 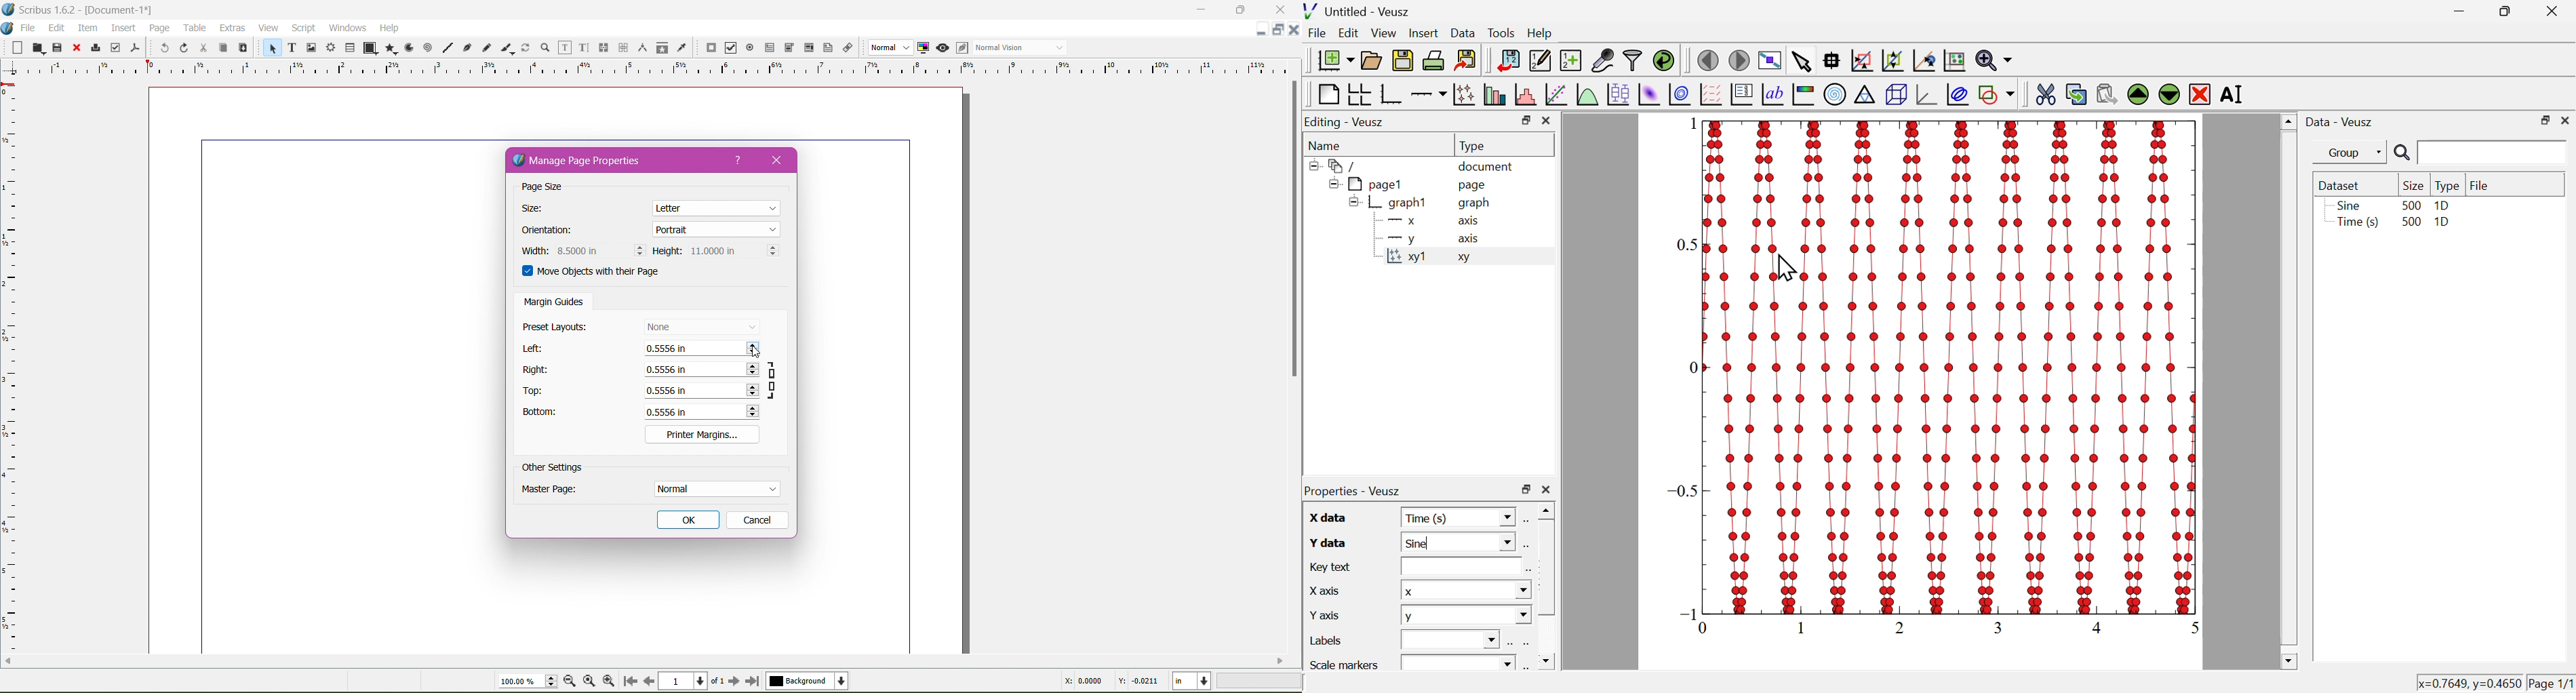 What do you see at coordinates (1081, 681) in the screenshot?
I see `Cursor Coordinate - X` at bounding box center [1081, 681].